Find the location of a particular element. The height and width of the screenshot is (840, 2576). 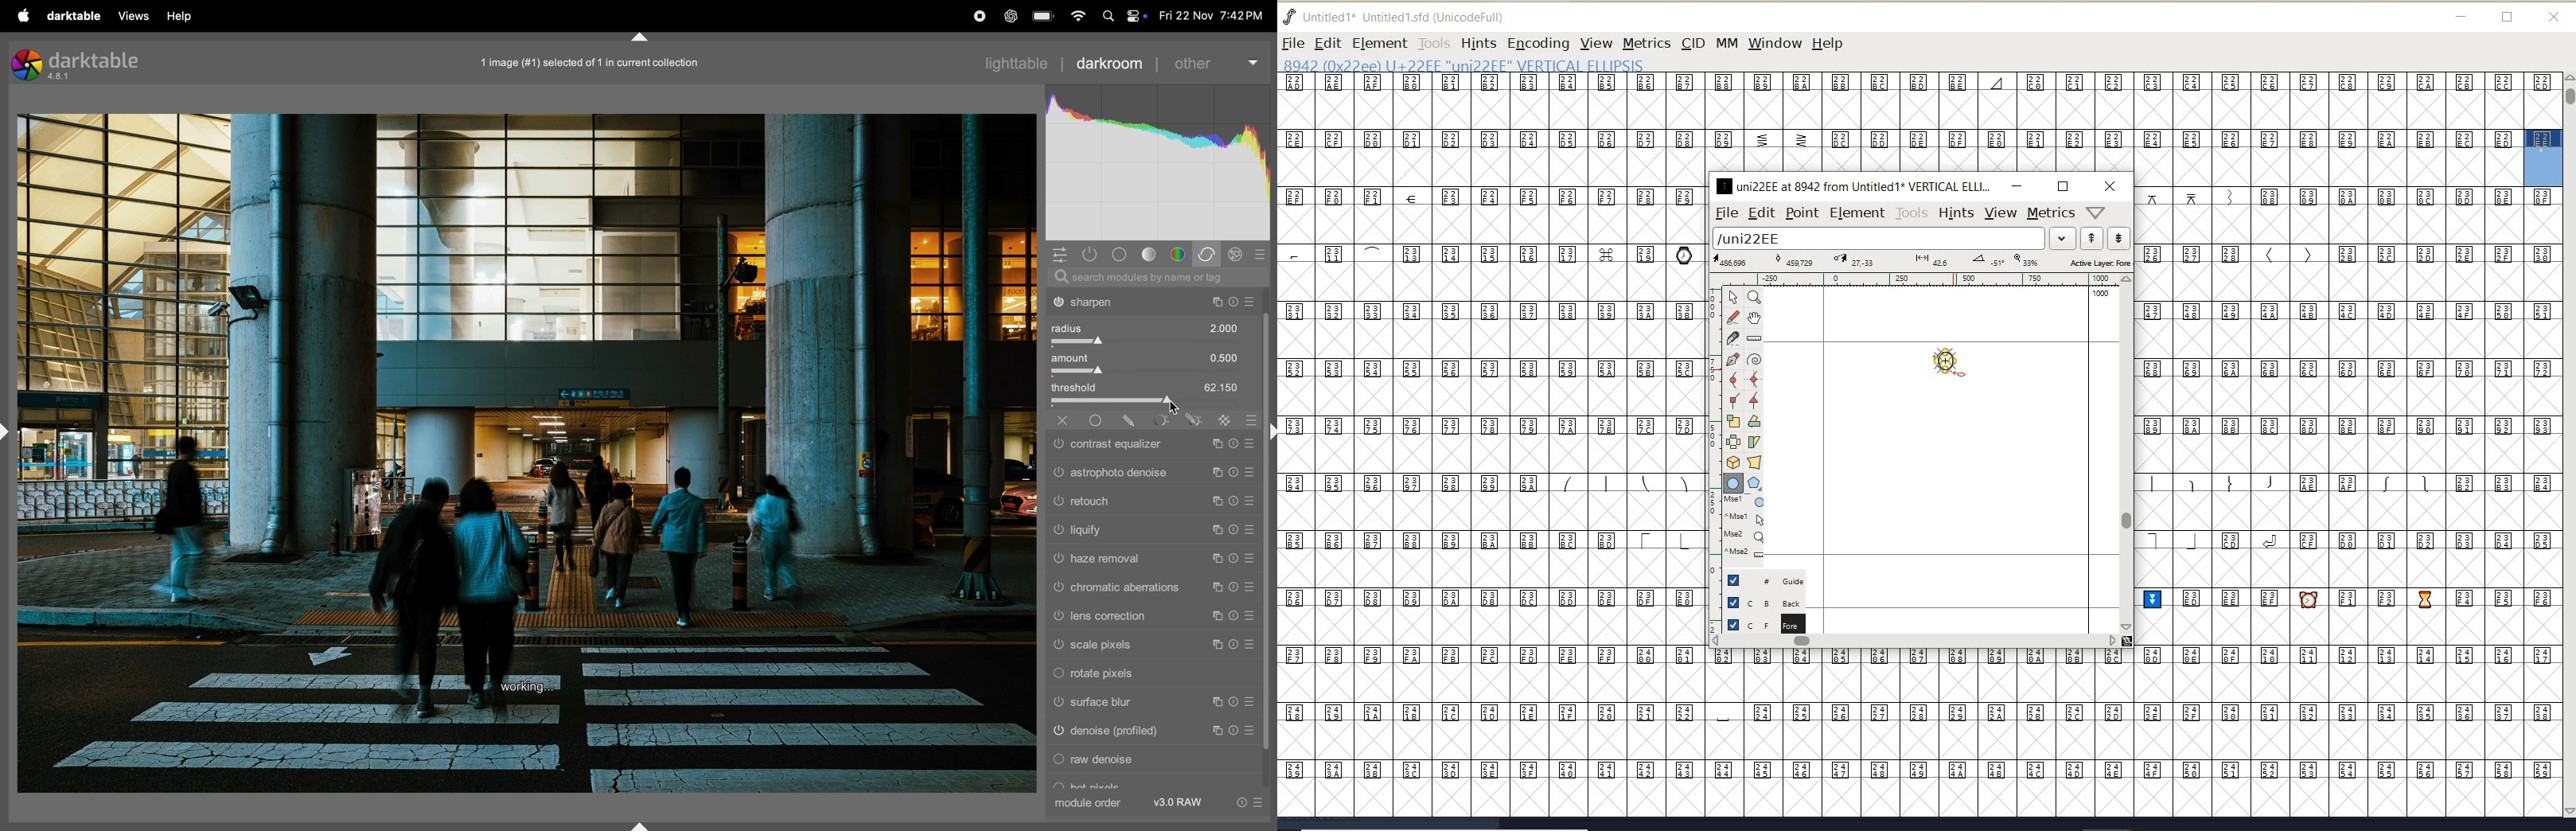

window is located at coordinates (1774, 43).